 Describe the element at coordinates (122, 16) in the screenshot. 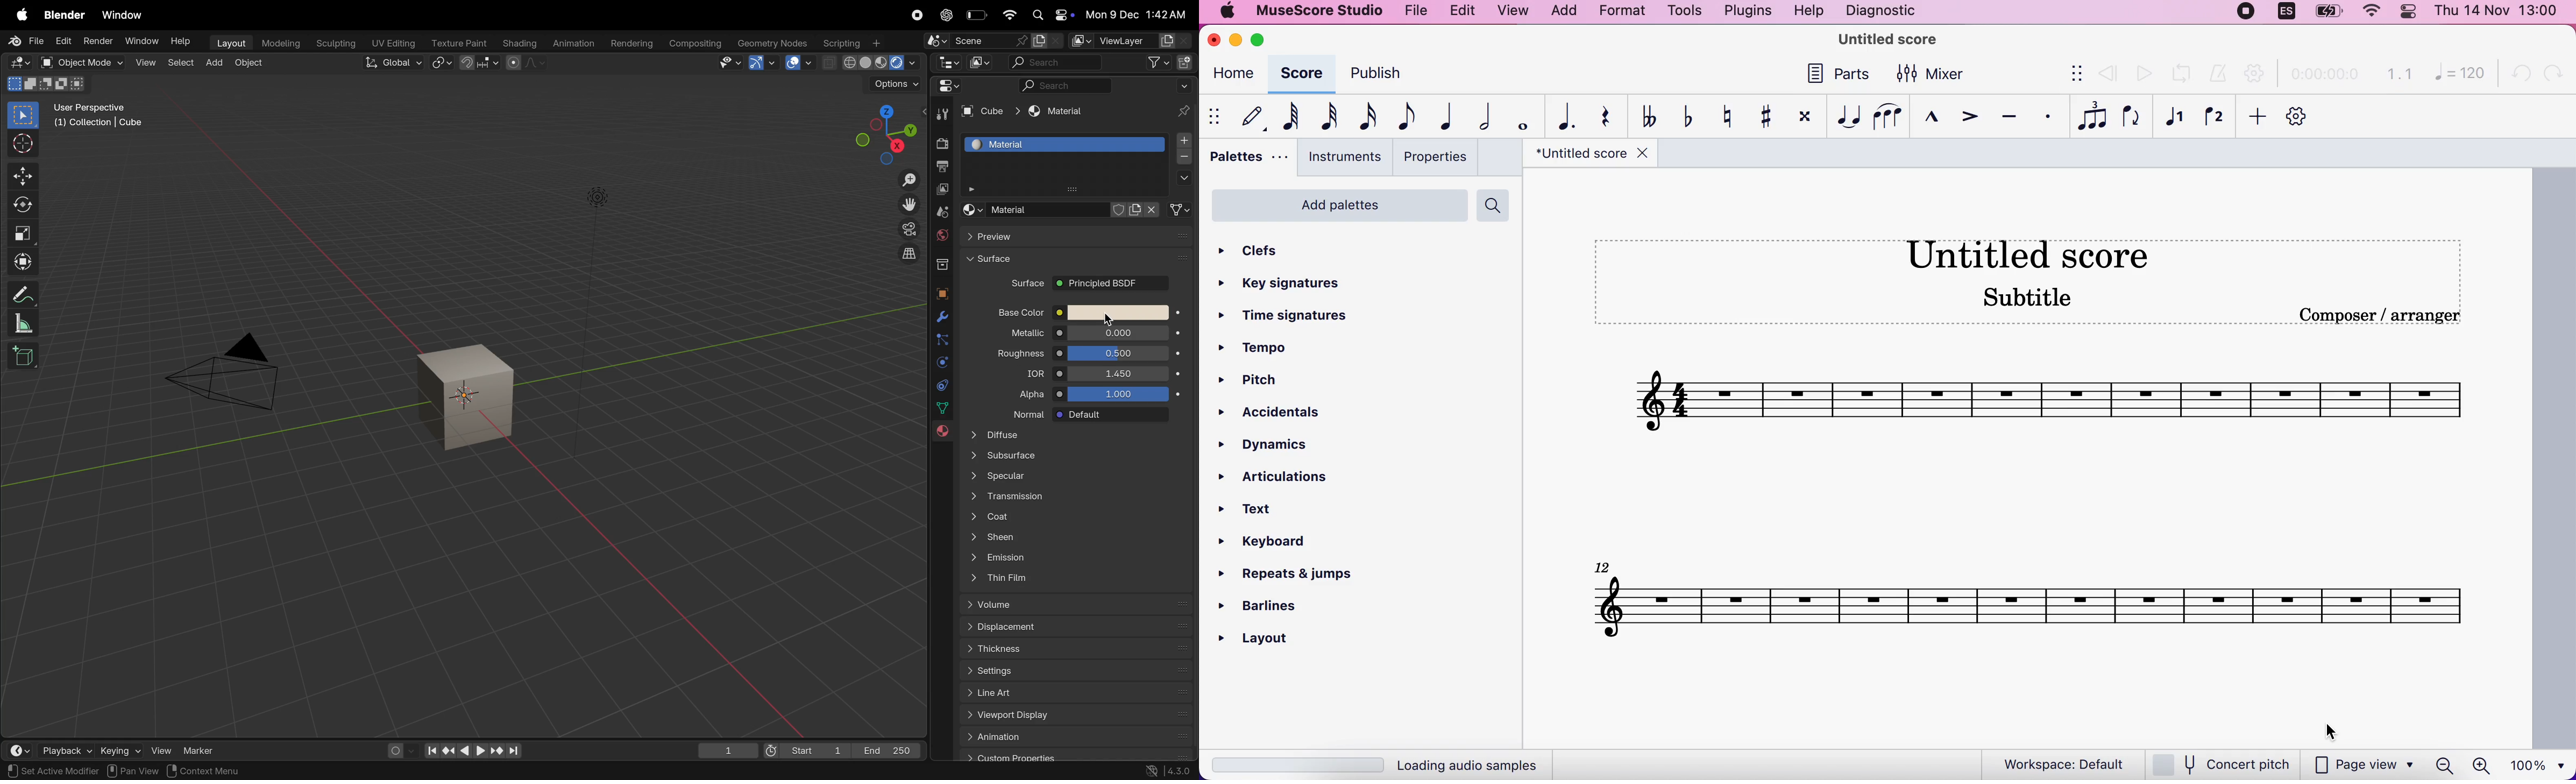

I see `Window` at that location.